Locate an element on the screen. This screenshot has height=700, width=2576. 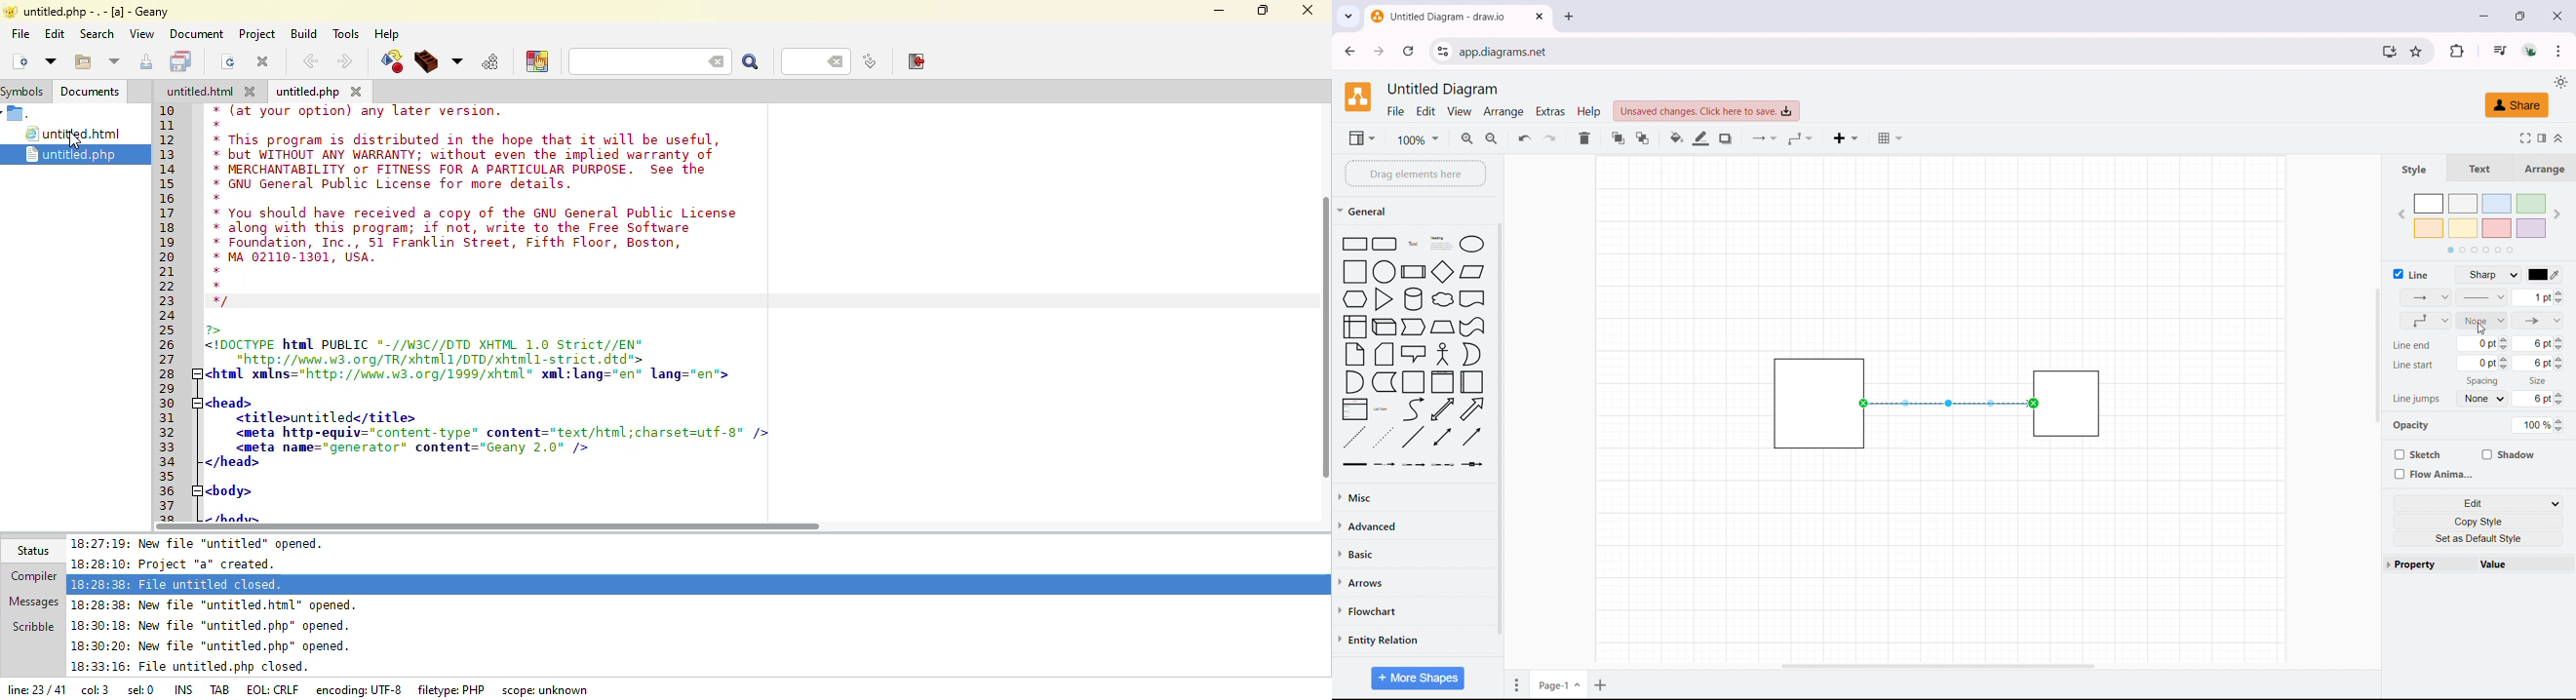
flow anima is located at coordinates (2431, 473).